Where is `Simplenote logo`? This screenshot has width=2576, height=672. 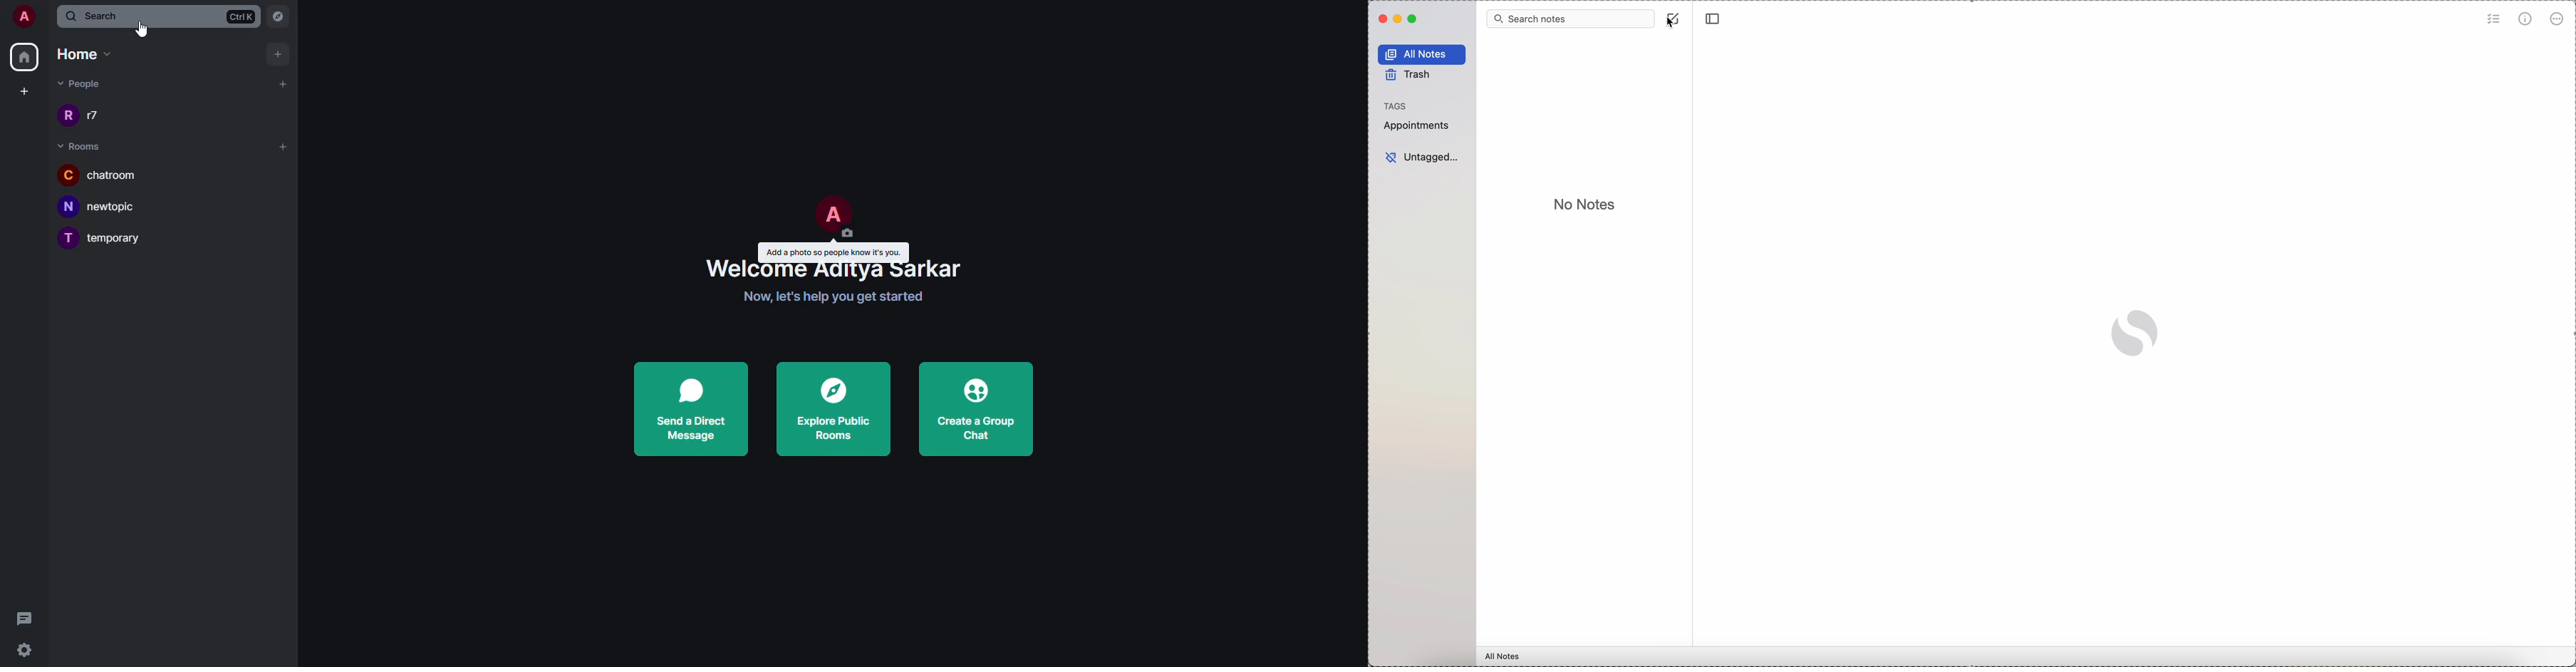 Simplenote logo is located at coordinates (2138, 331).